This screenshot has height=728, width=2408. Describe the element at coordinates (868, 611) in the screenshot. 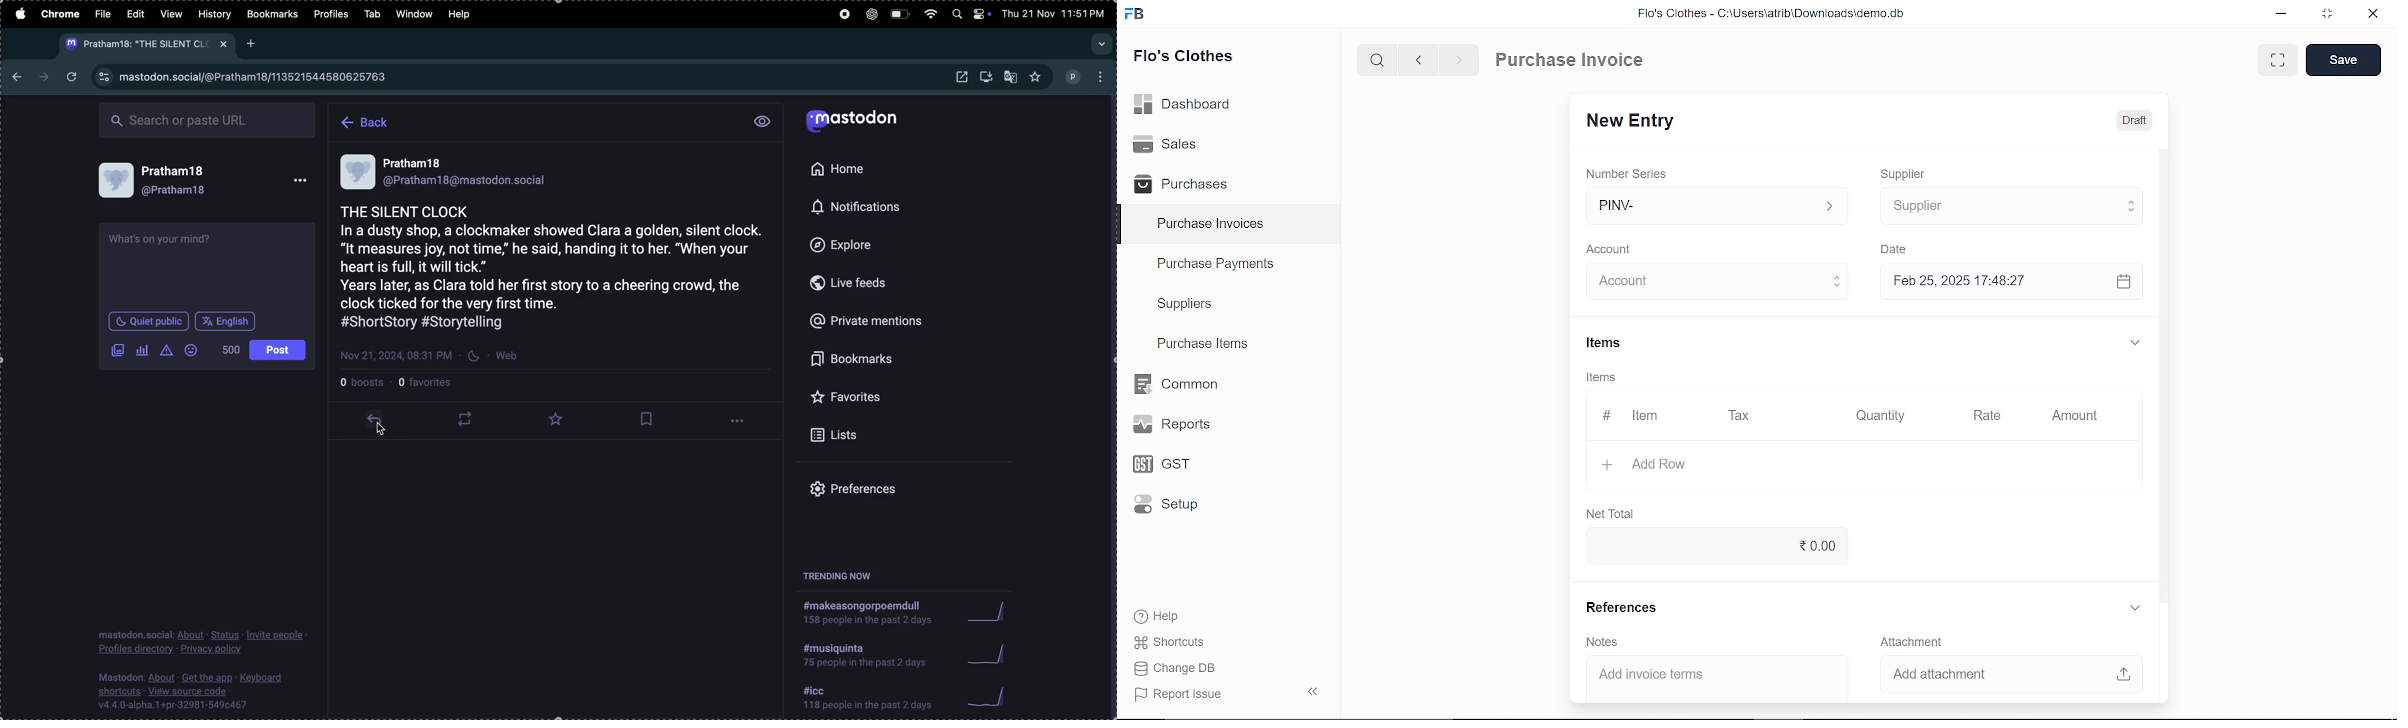

I see `hashtag` at that location.